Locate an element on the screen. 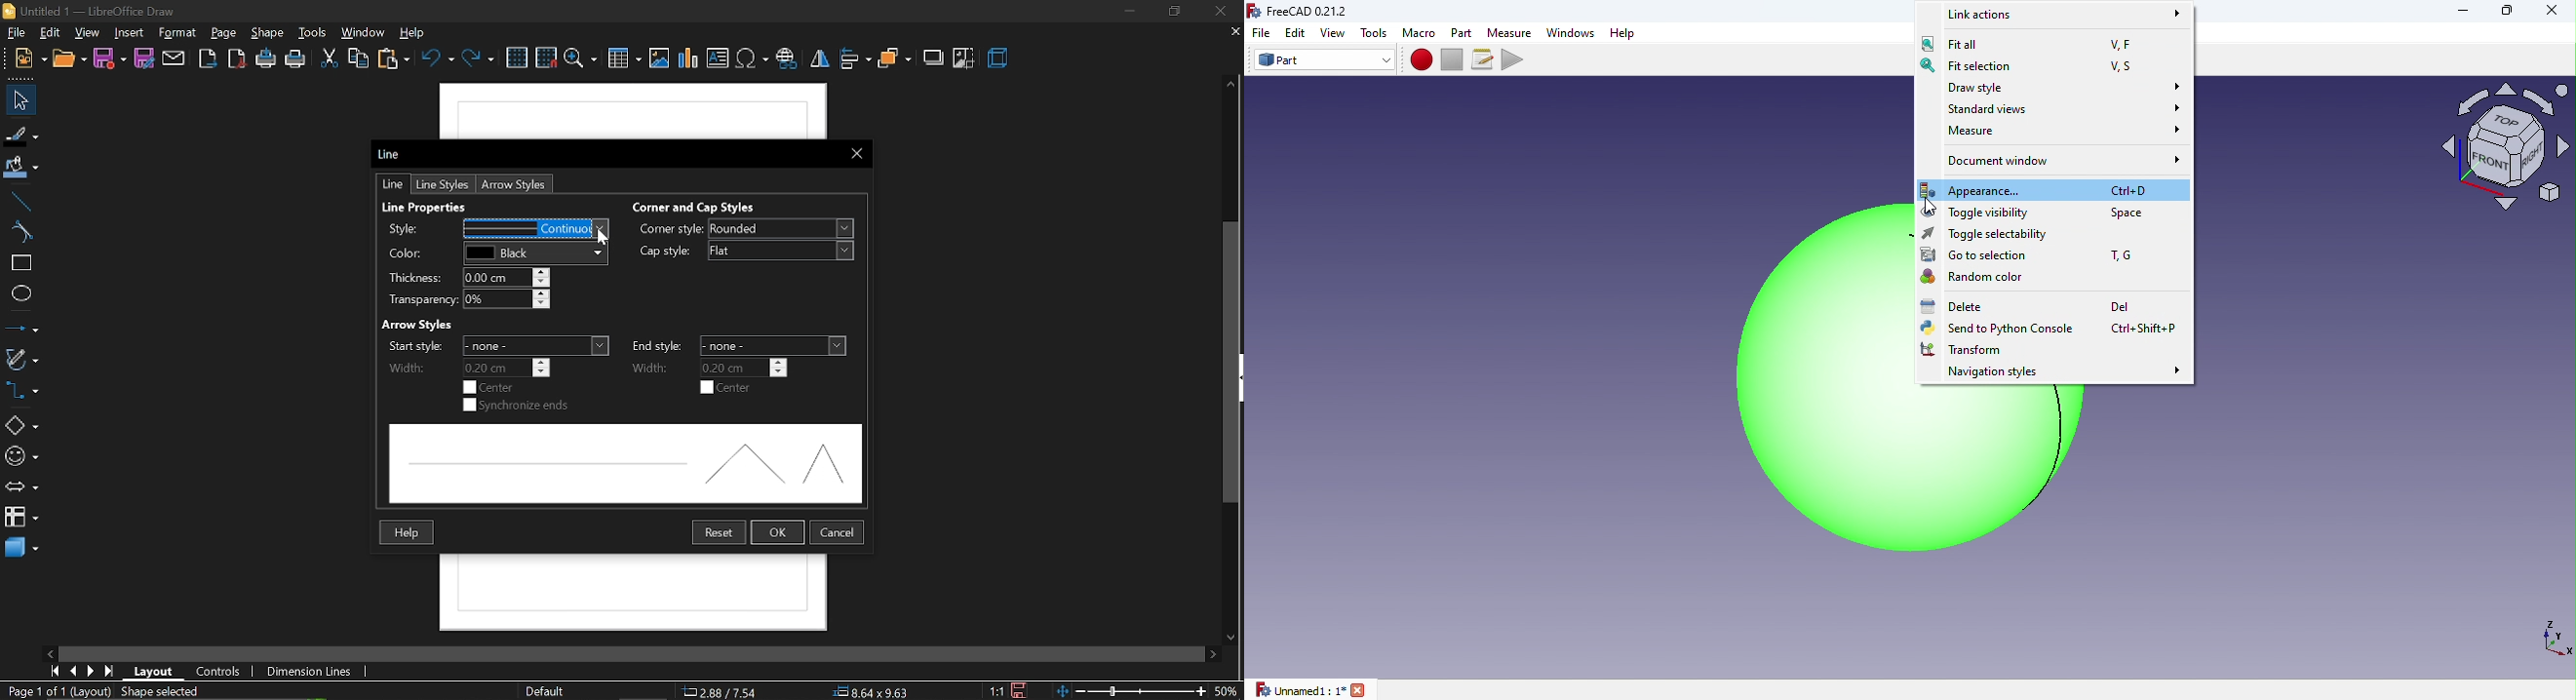  next page is located at coordinates (91, 670).